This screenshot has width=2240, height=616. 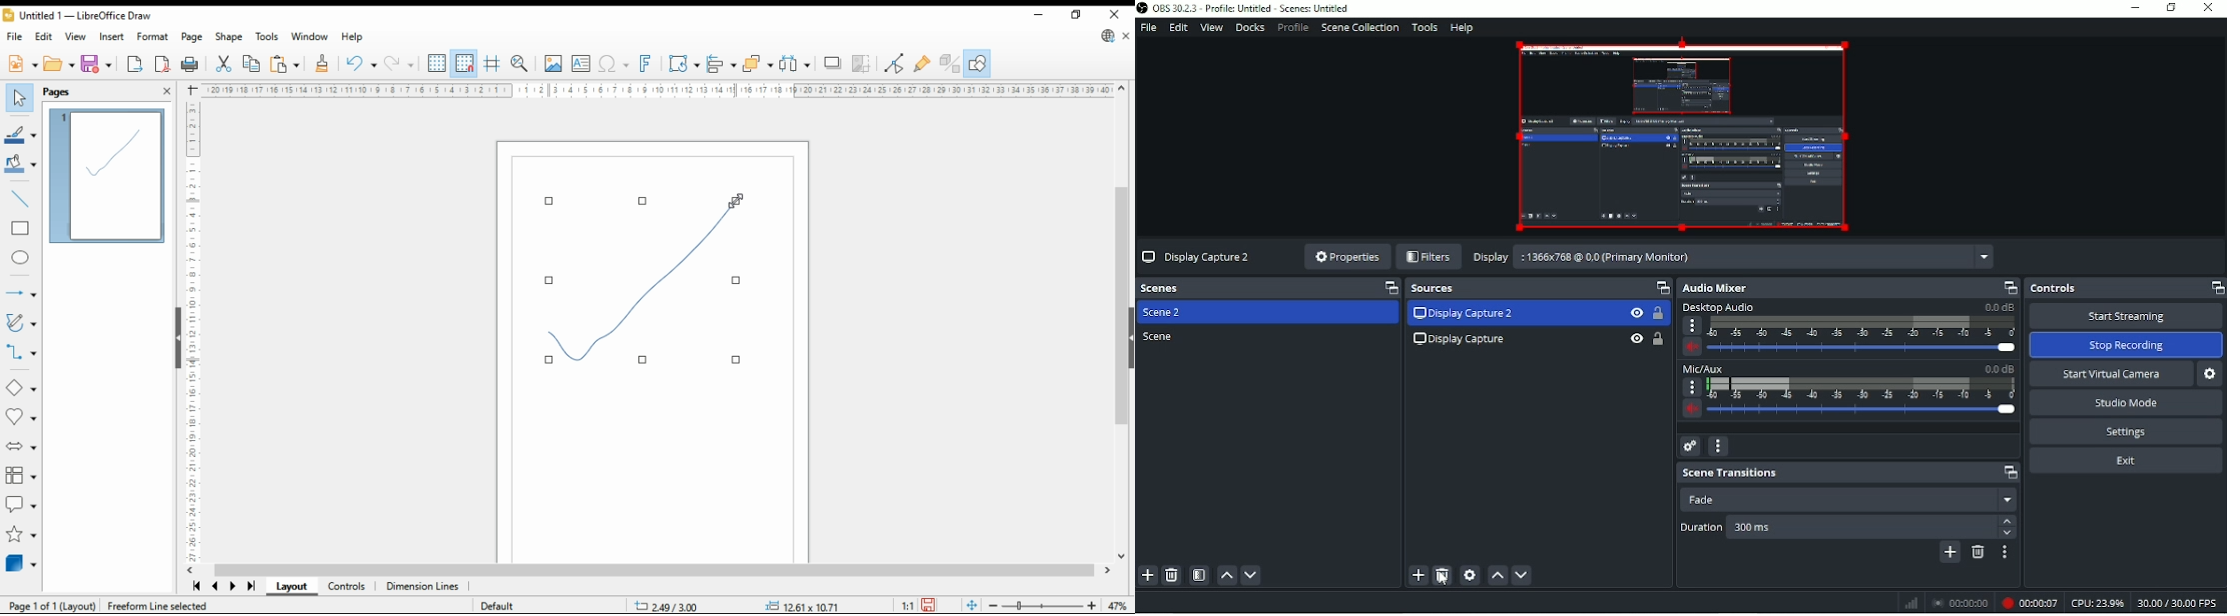 I want to click on new, so click(x=21, y=66).